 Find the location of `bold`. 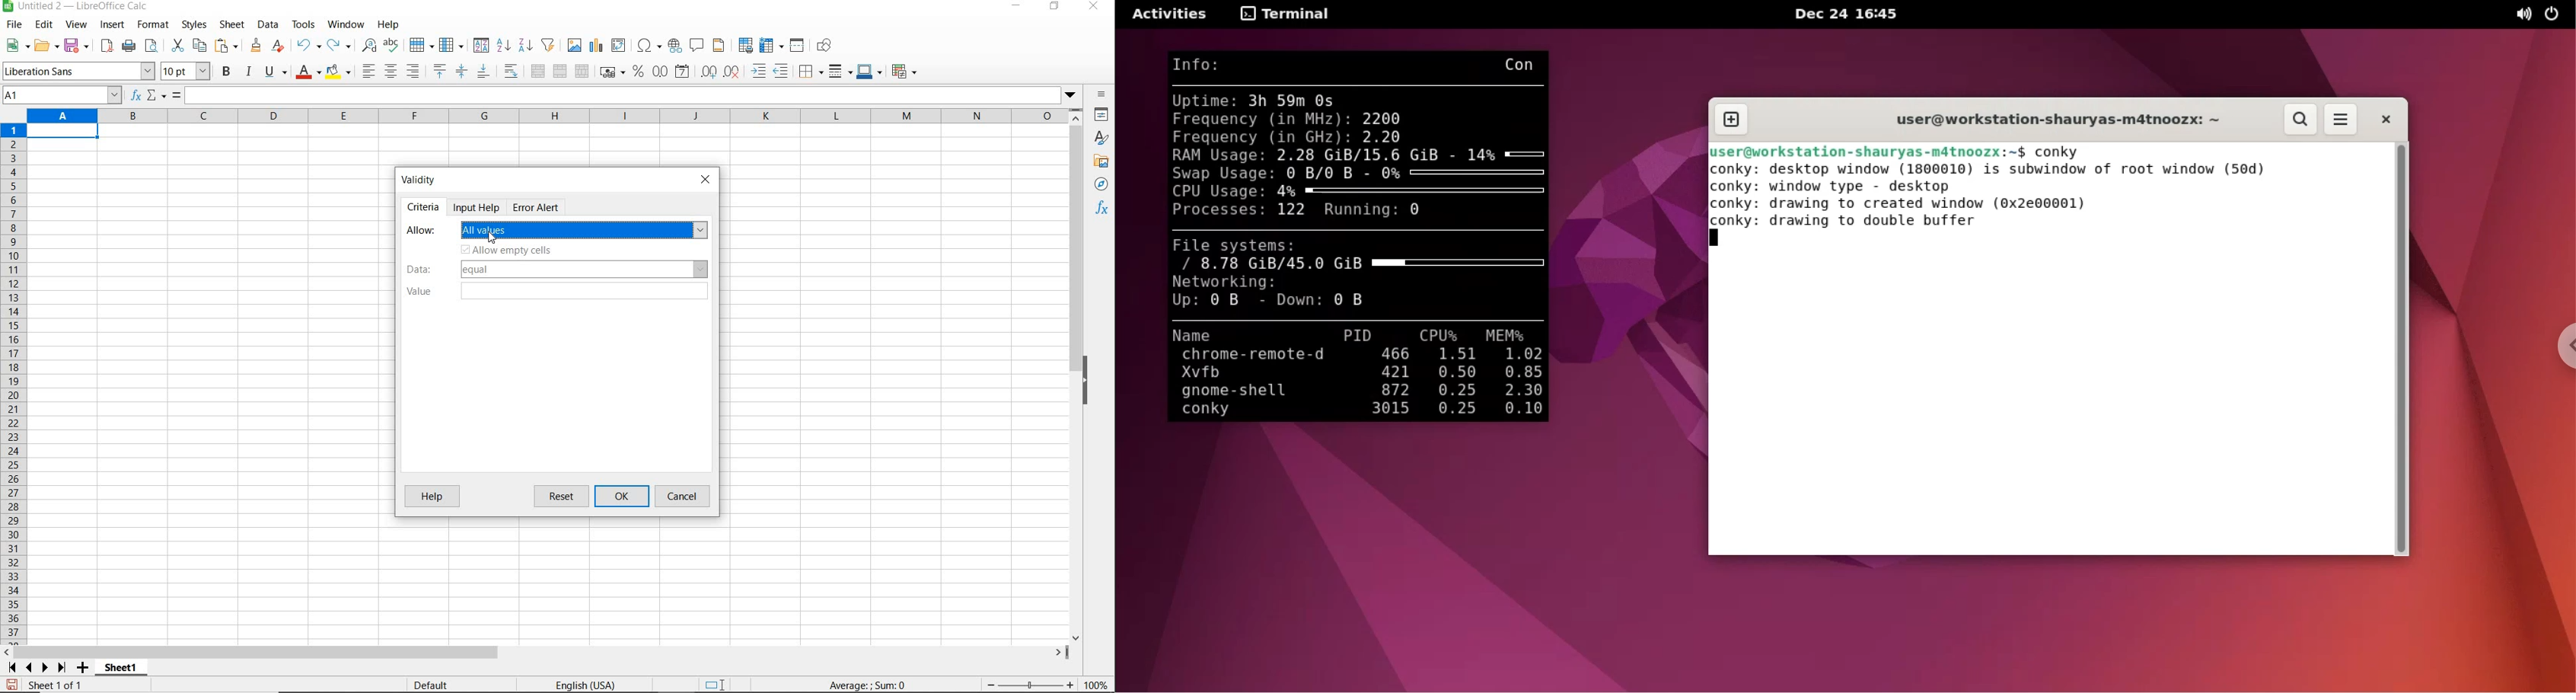

bold is located at coordinates (228, 71).